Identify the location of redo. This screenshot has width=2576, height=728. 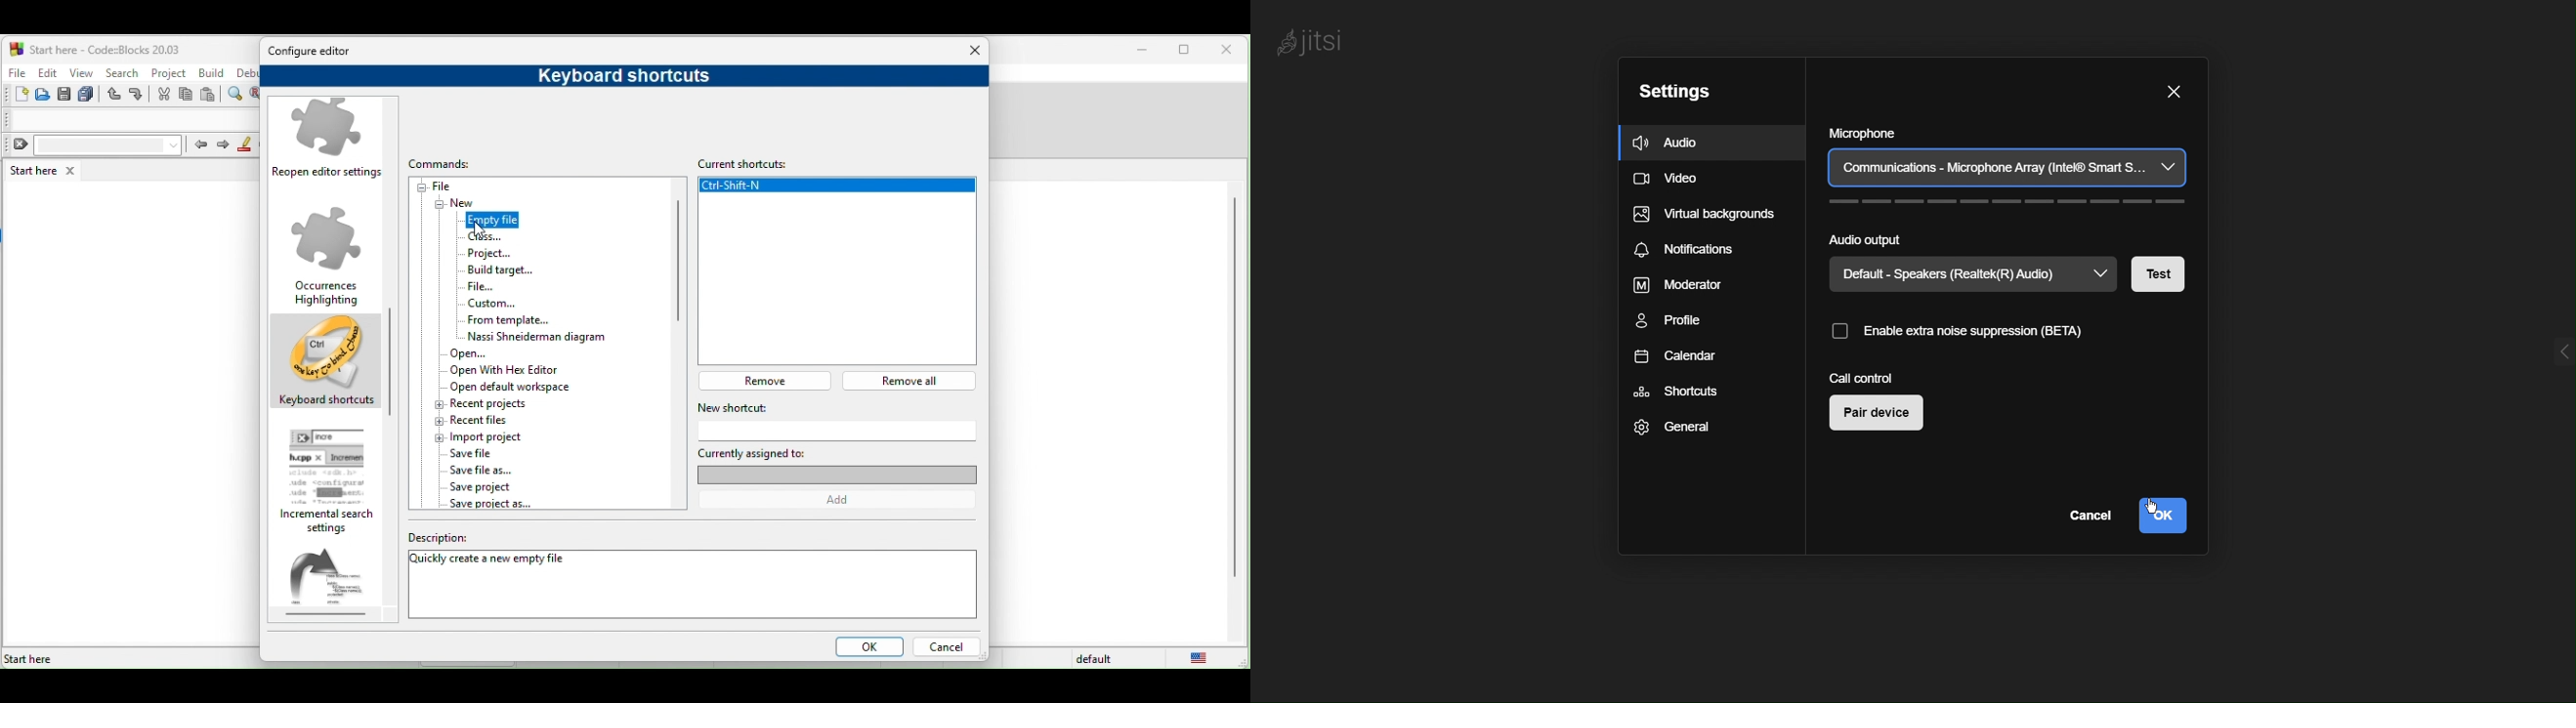
(139, 95).